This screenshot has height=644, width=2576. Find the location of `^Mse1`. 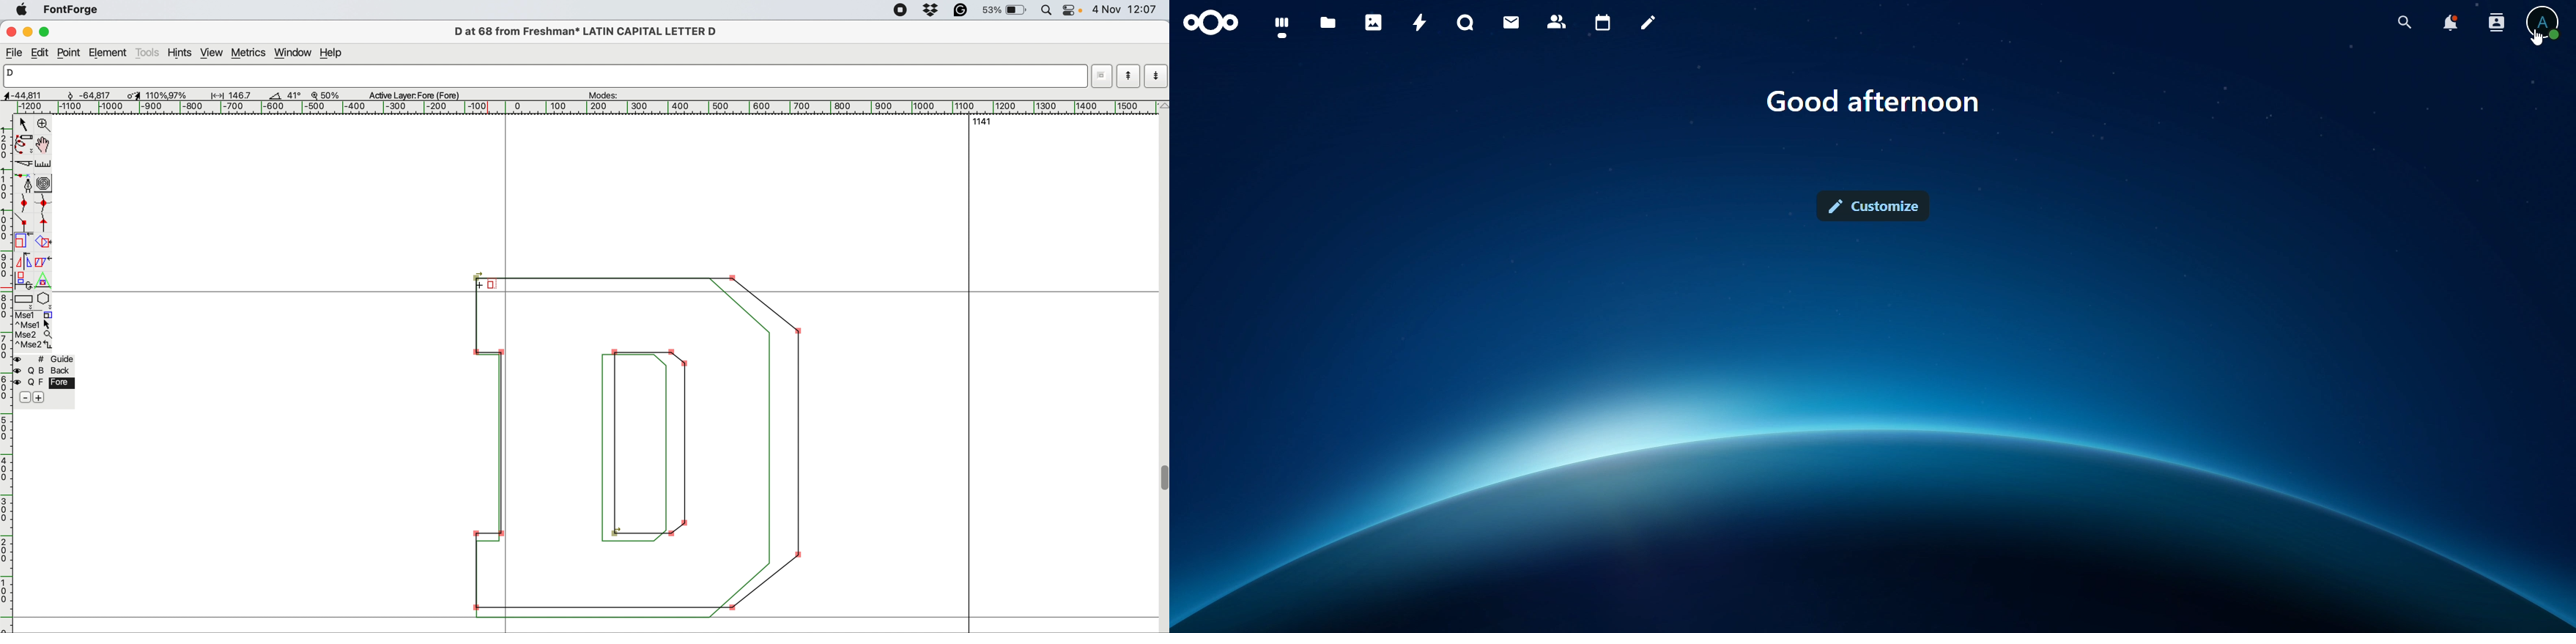

^Mse1 is located at coordinates (35, 324).